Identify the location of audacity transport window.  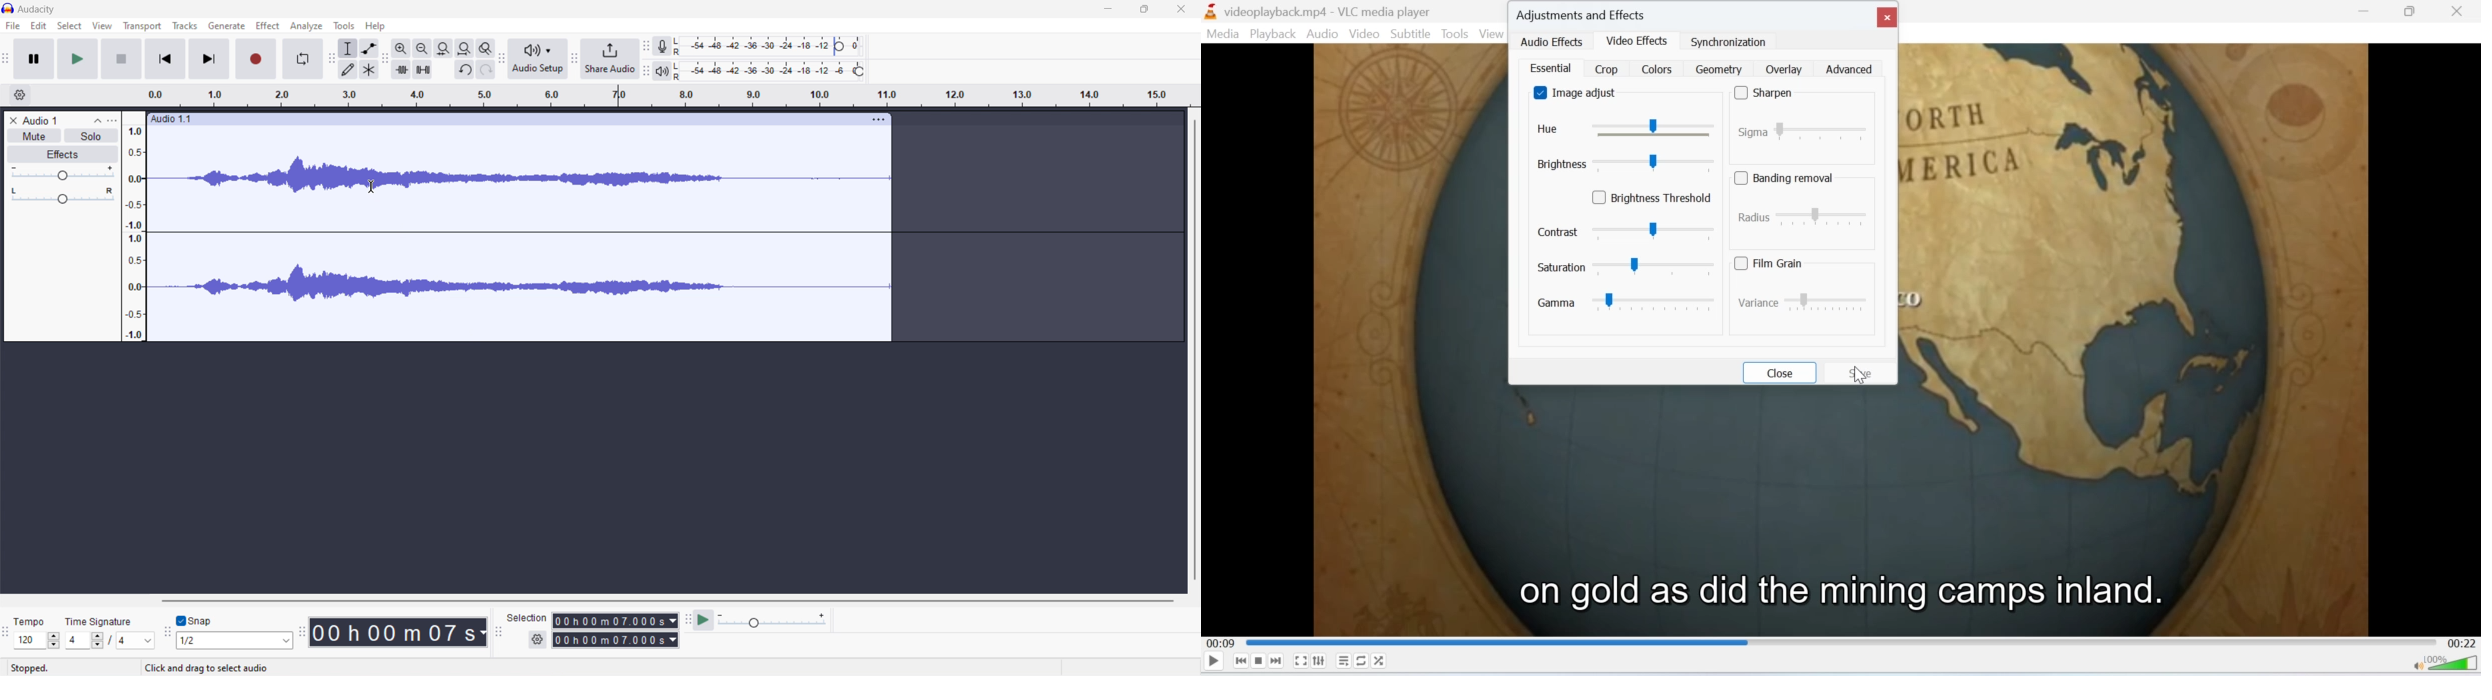
(6, 58).